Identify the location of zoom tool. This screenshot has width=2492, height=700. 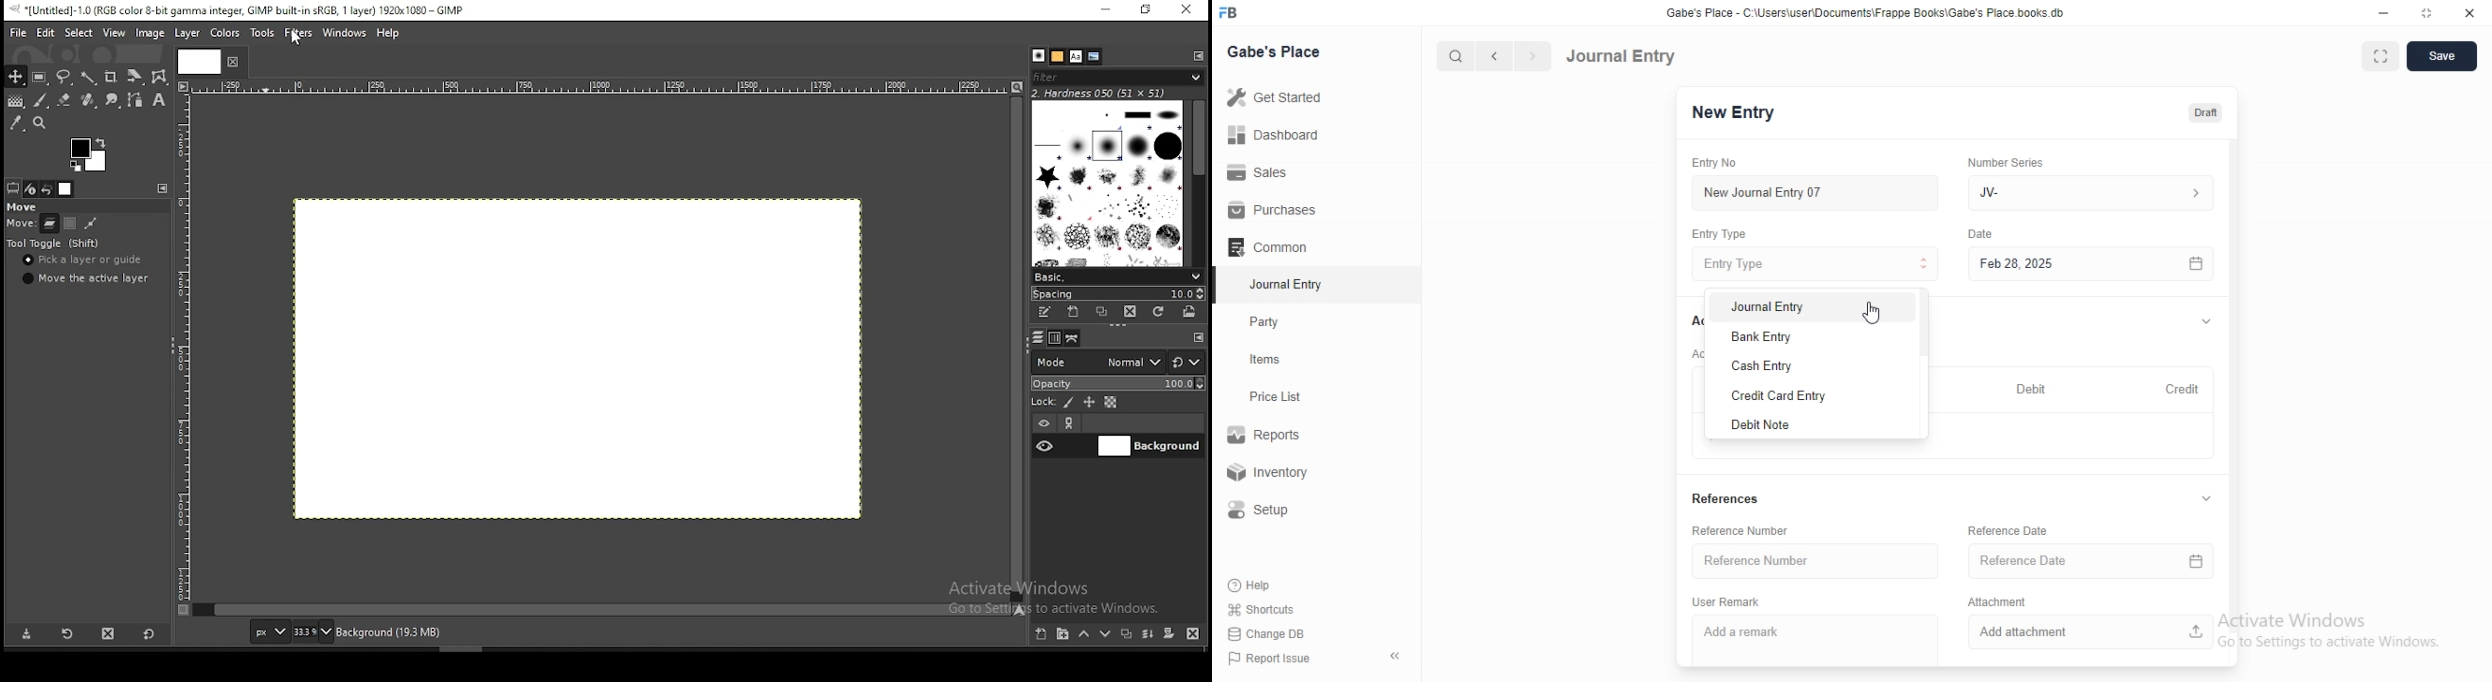
(45, 123).